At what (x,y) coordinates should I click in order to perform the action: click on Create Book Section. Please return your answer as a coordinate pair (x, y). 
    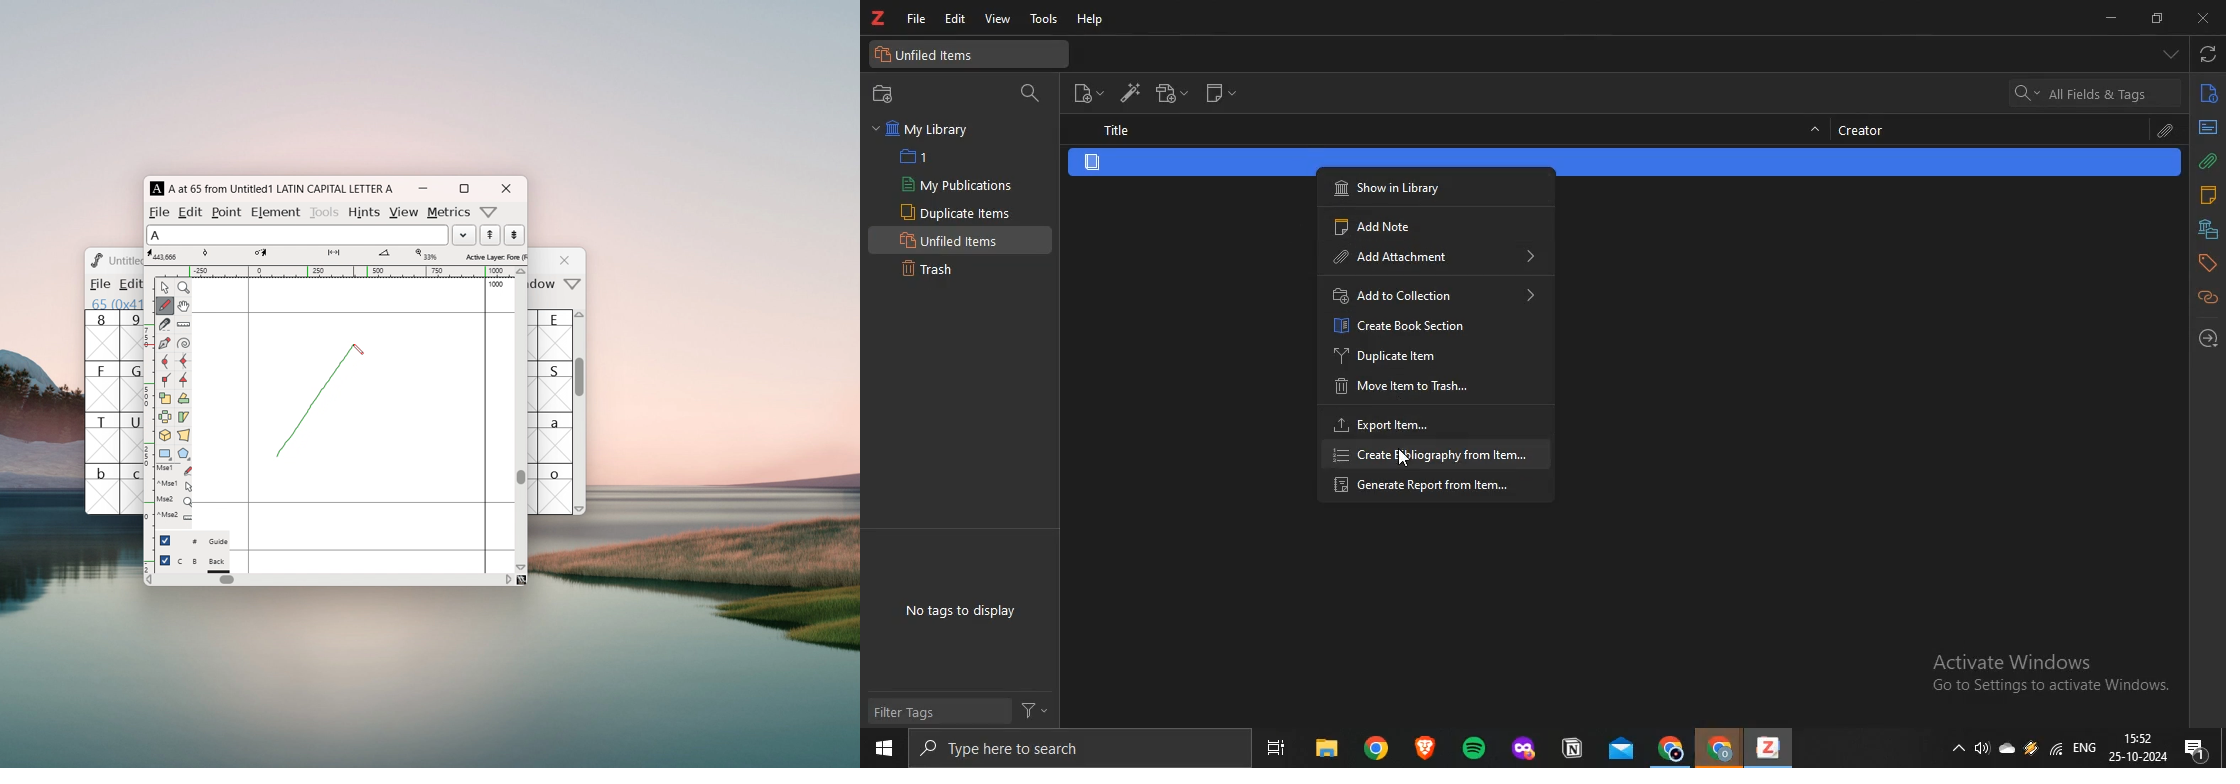
    Looking at the image, I should click on (1402, 326).